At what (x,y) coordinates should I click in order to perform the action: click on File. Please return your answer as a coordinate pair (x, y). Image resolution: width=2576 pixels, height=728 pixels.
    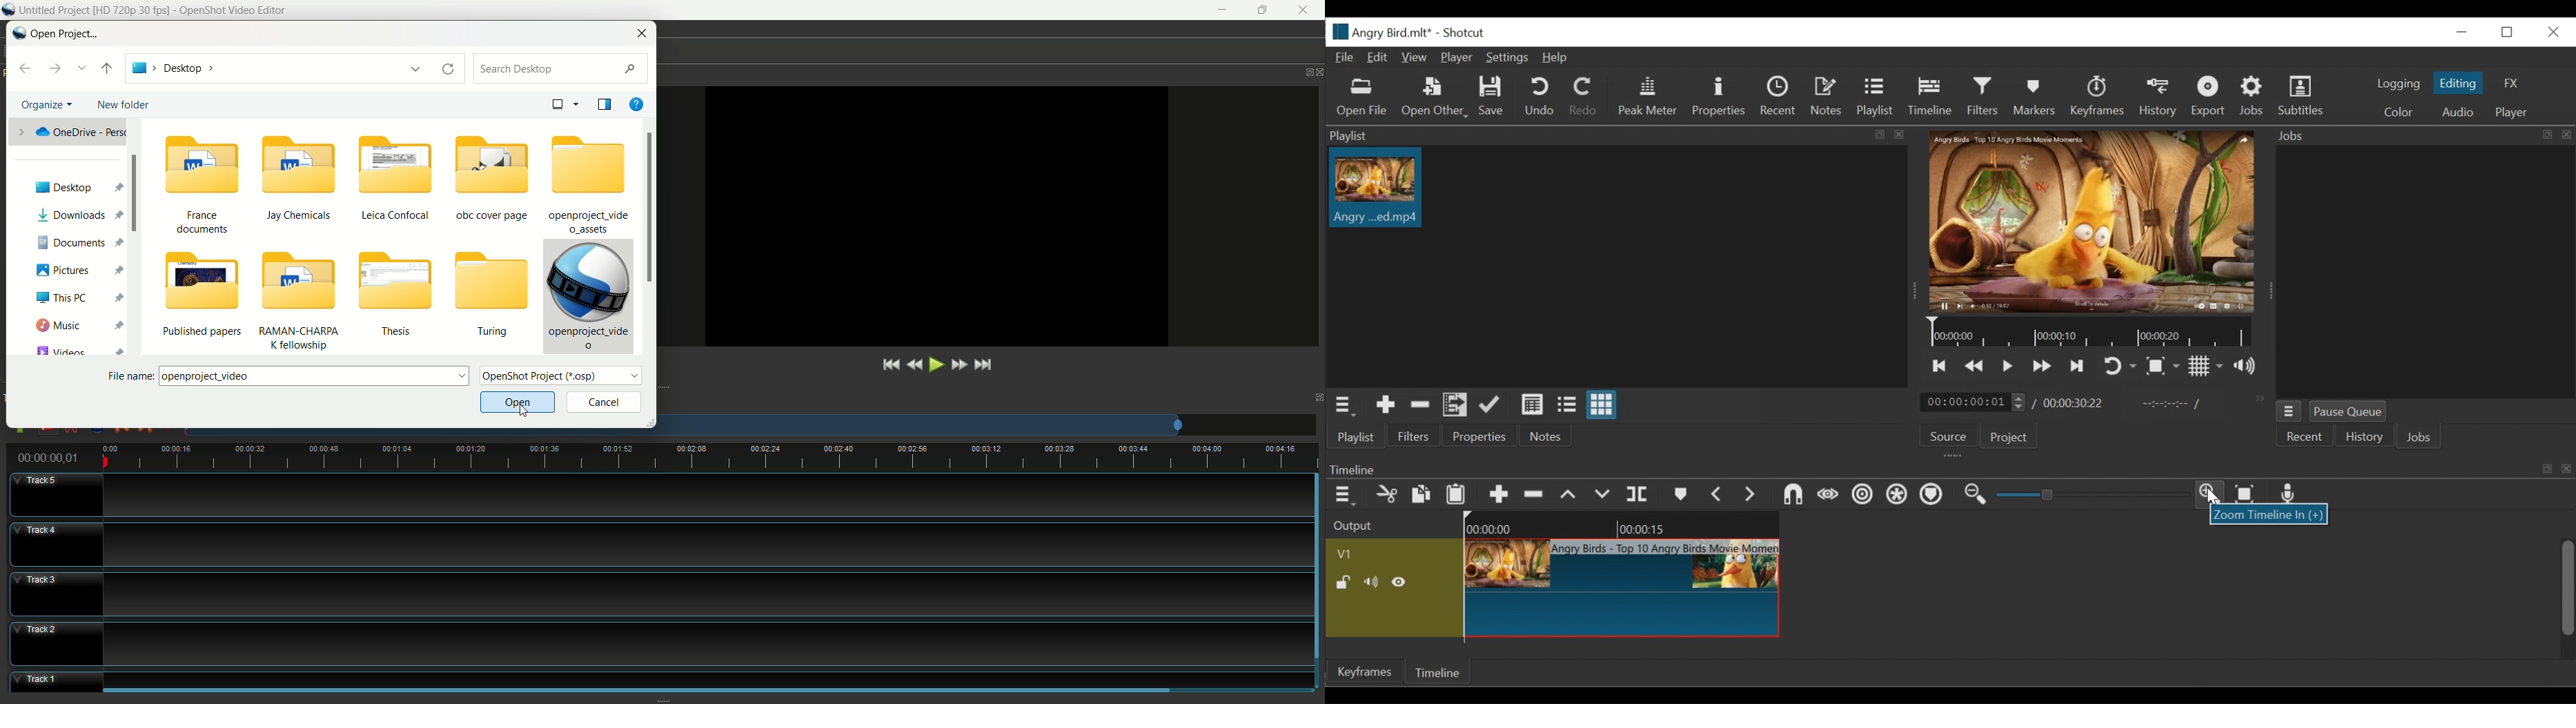
    Looking at the image, I should click on (1345, 58).